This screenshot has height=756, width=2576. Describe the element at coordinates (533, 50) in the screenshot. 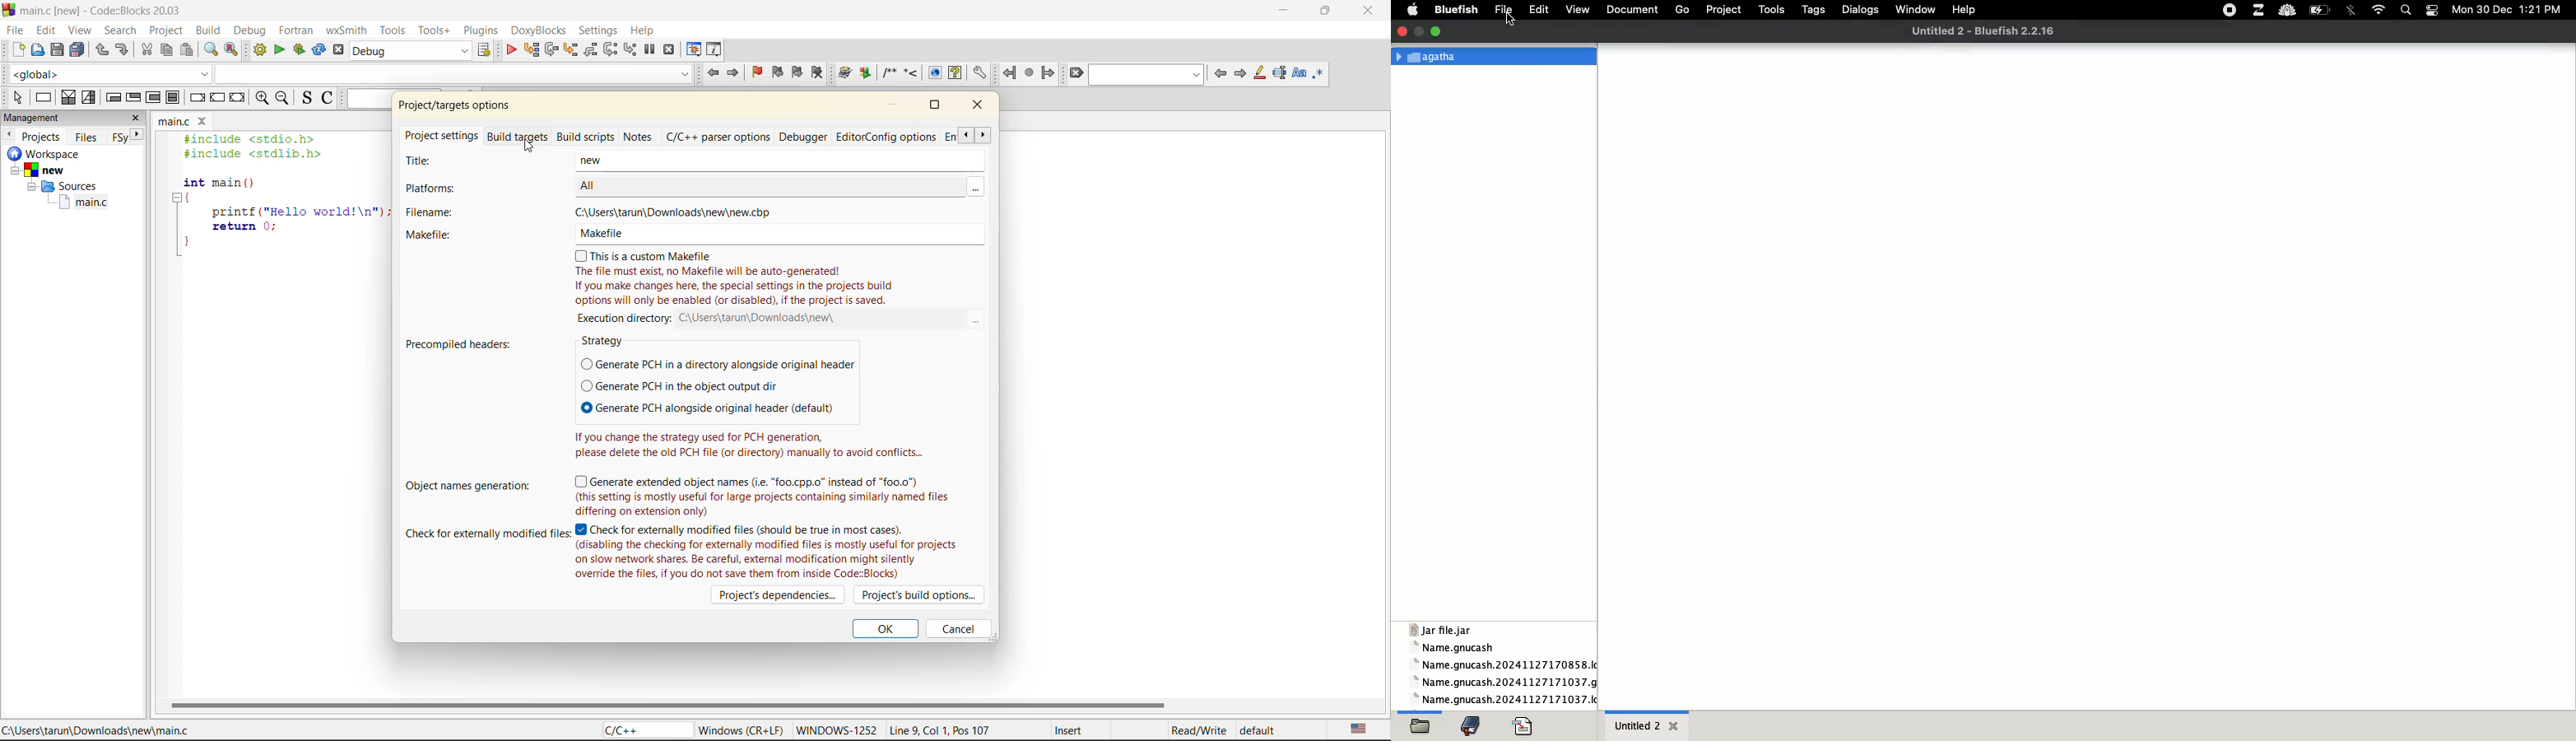

I see `run to cursor` at that location.